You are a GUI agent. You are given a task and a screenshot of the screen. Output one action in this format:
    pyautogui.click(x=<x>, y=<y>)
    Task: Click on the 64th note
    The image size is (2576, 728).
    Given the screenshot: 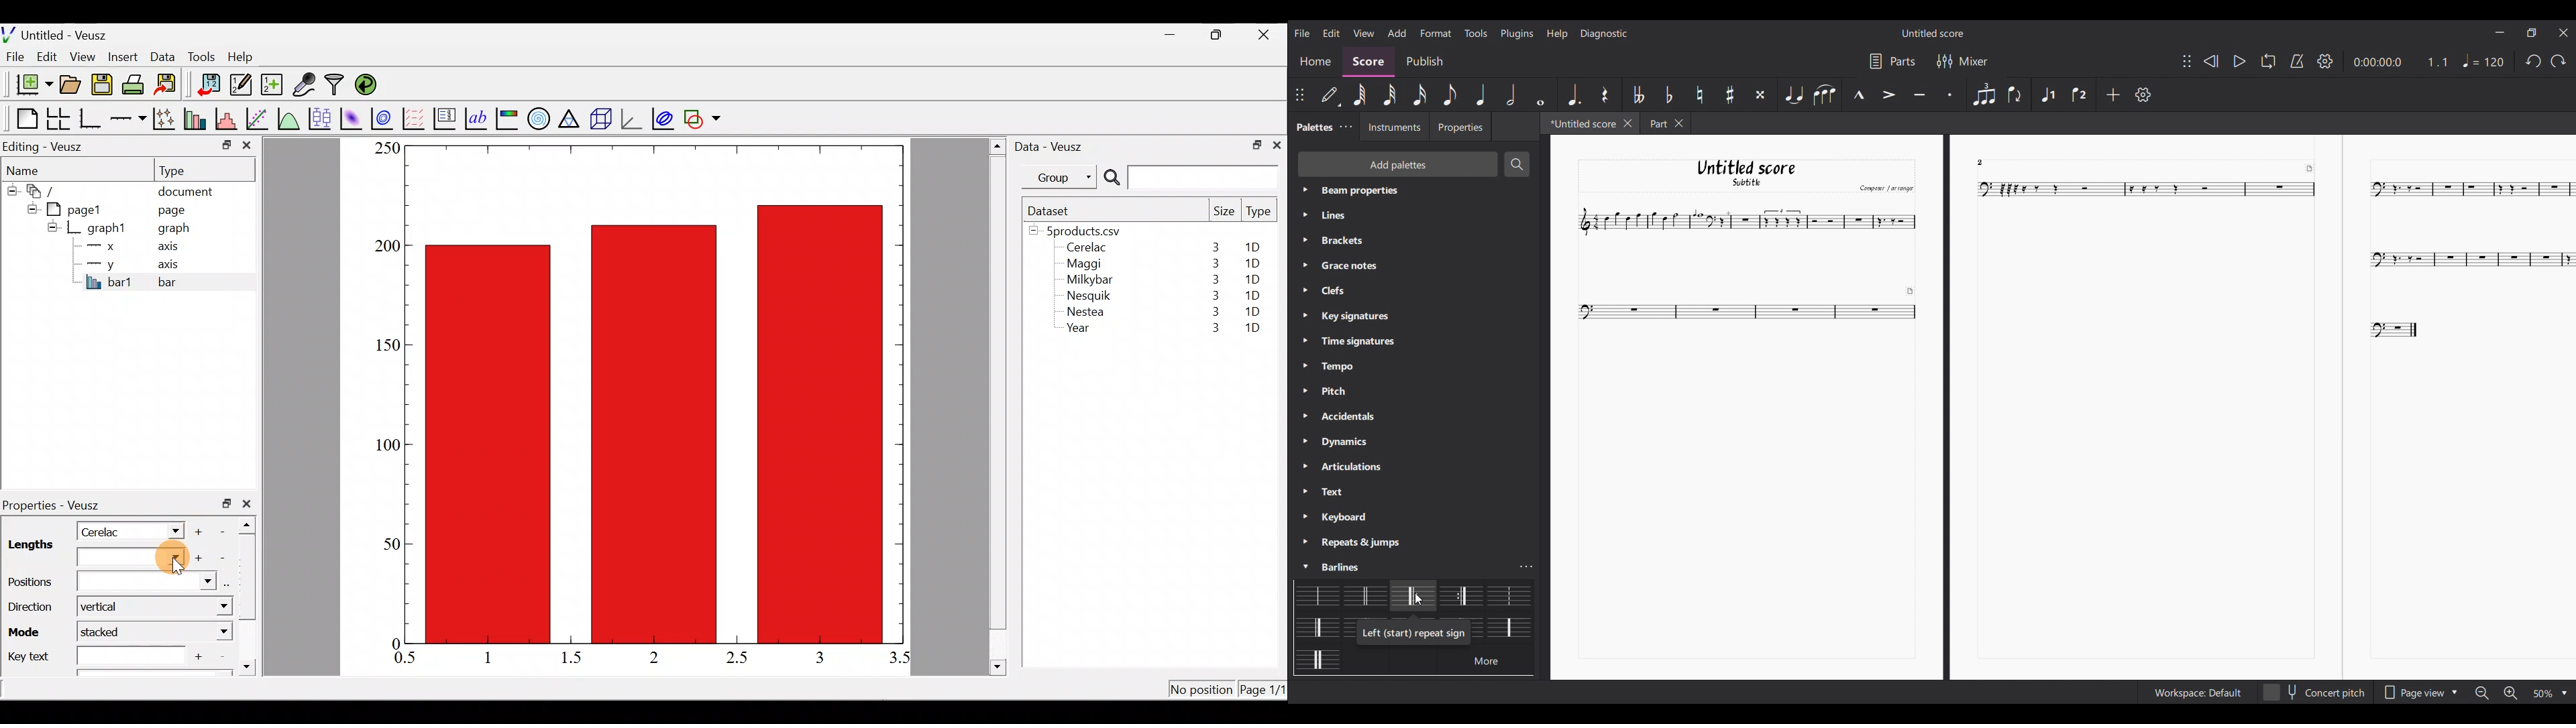 What is the action you would take?
    pyautogui.click(x=1360, y=95)
    